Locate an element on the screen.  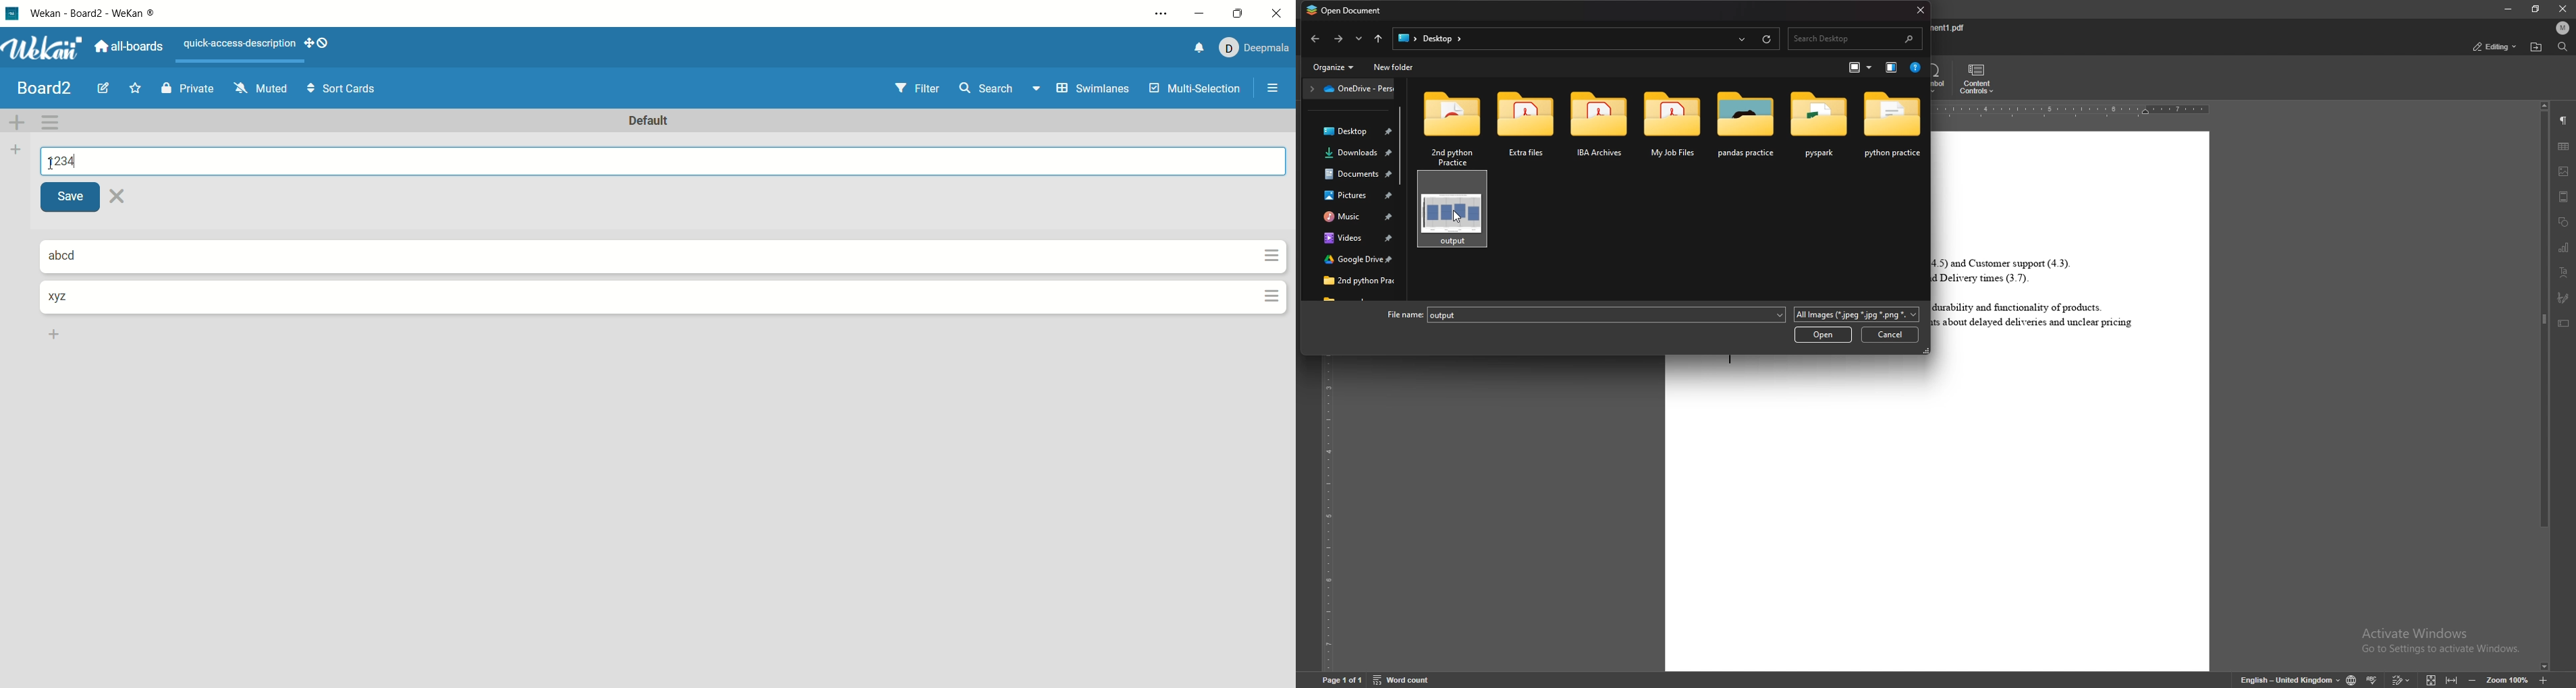
file path is located at coordinates (1585, 38).